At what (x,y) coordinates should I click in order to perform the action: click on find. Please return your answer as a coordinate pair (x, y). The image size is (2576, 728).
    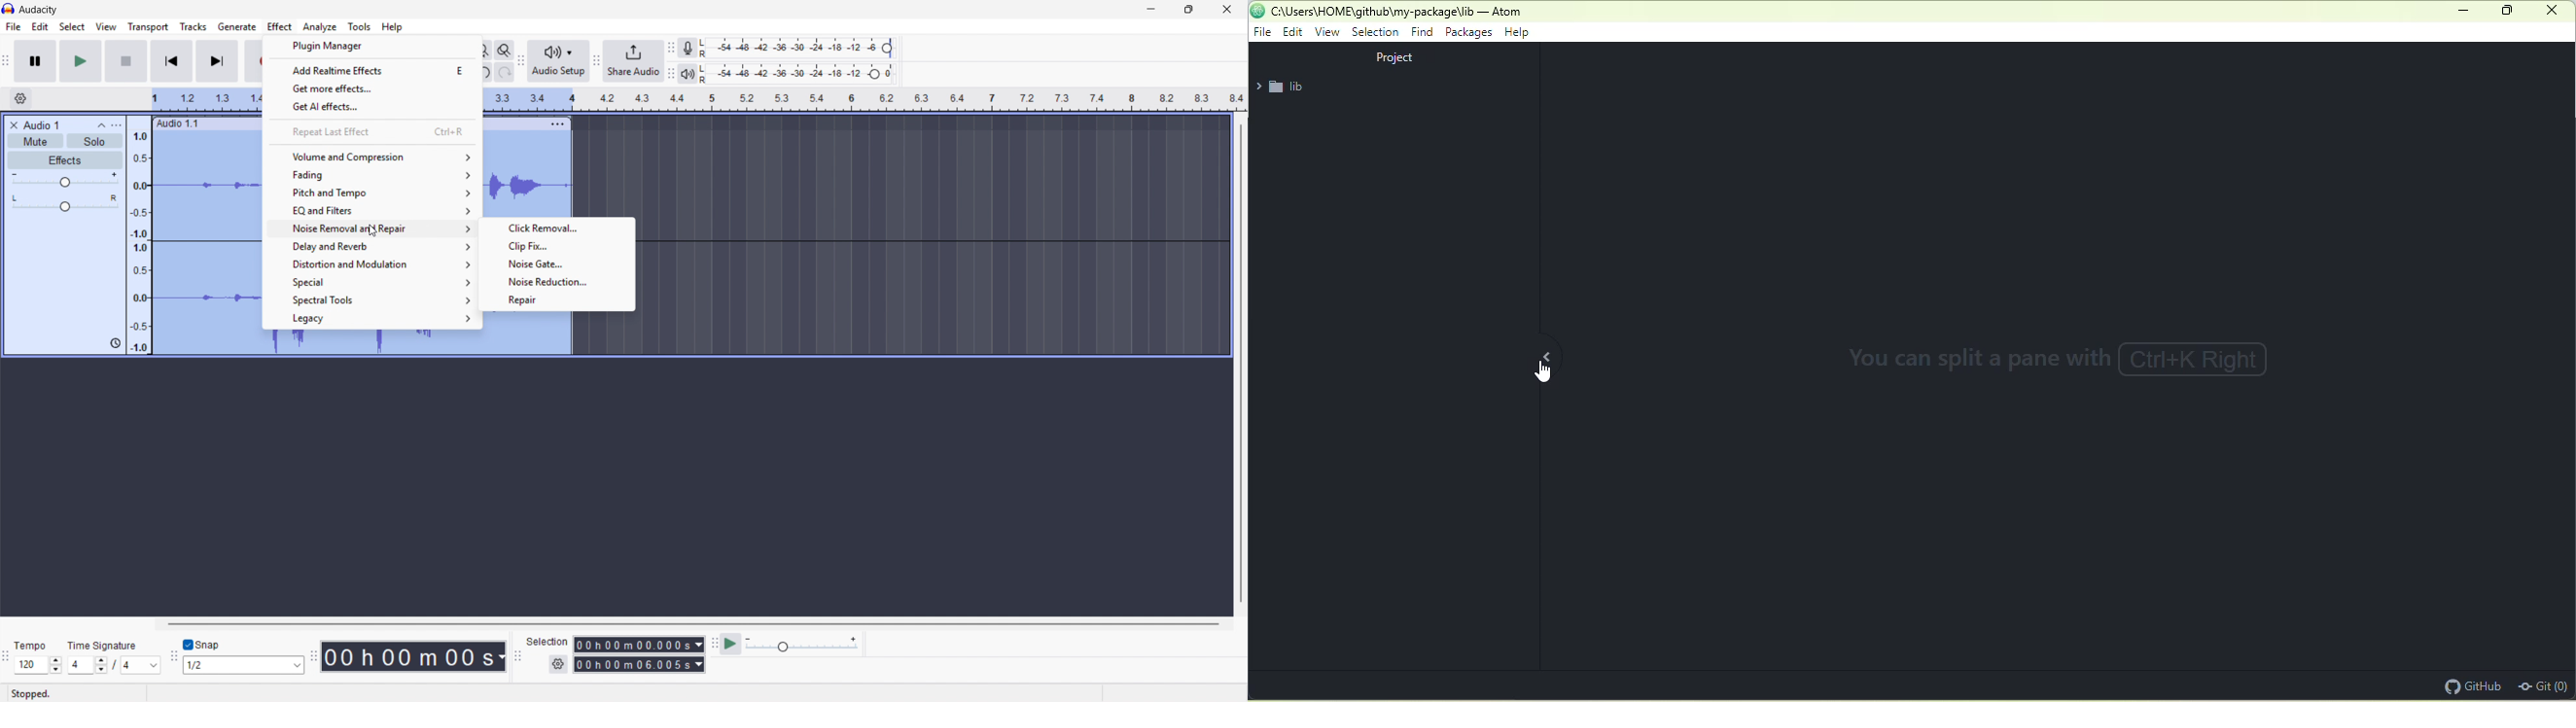
    Looking at the image, I should click on (1422, 31).